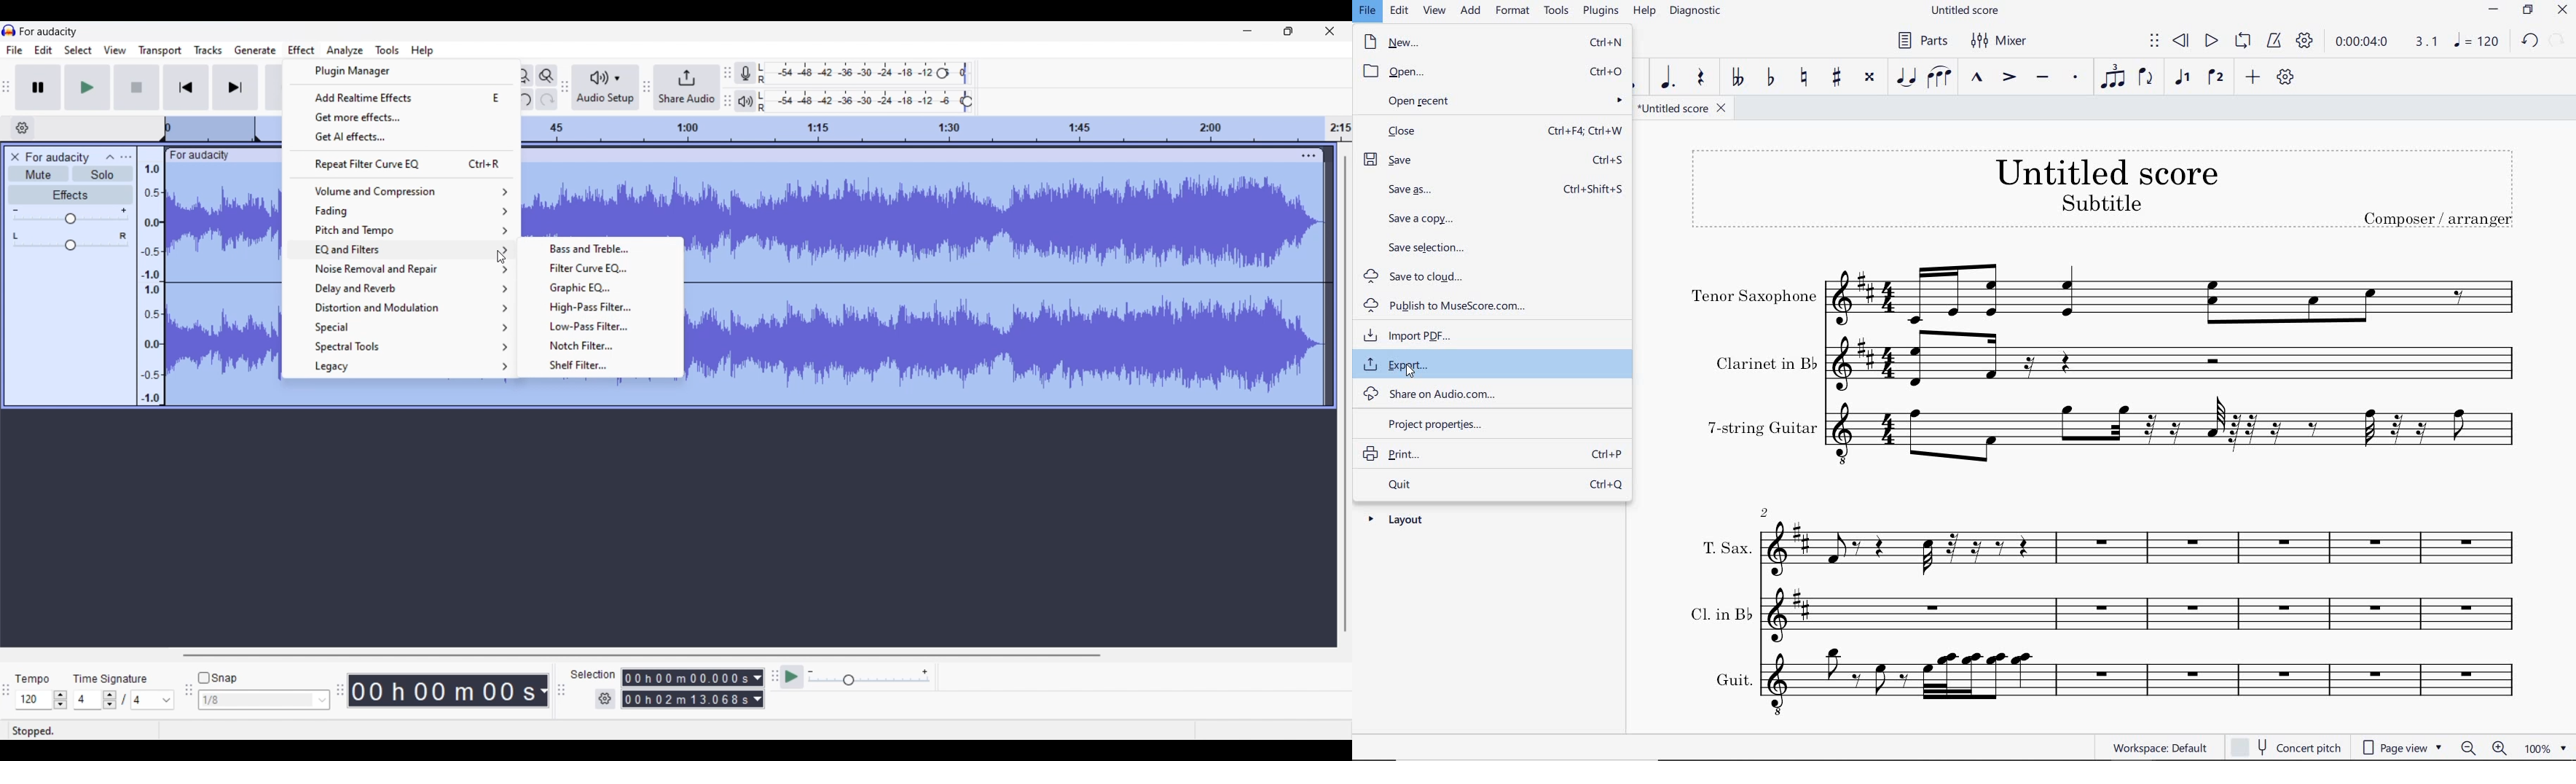  Describe the element at coordinates (1493, 71) in the screenshot. I see `open` at that location.